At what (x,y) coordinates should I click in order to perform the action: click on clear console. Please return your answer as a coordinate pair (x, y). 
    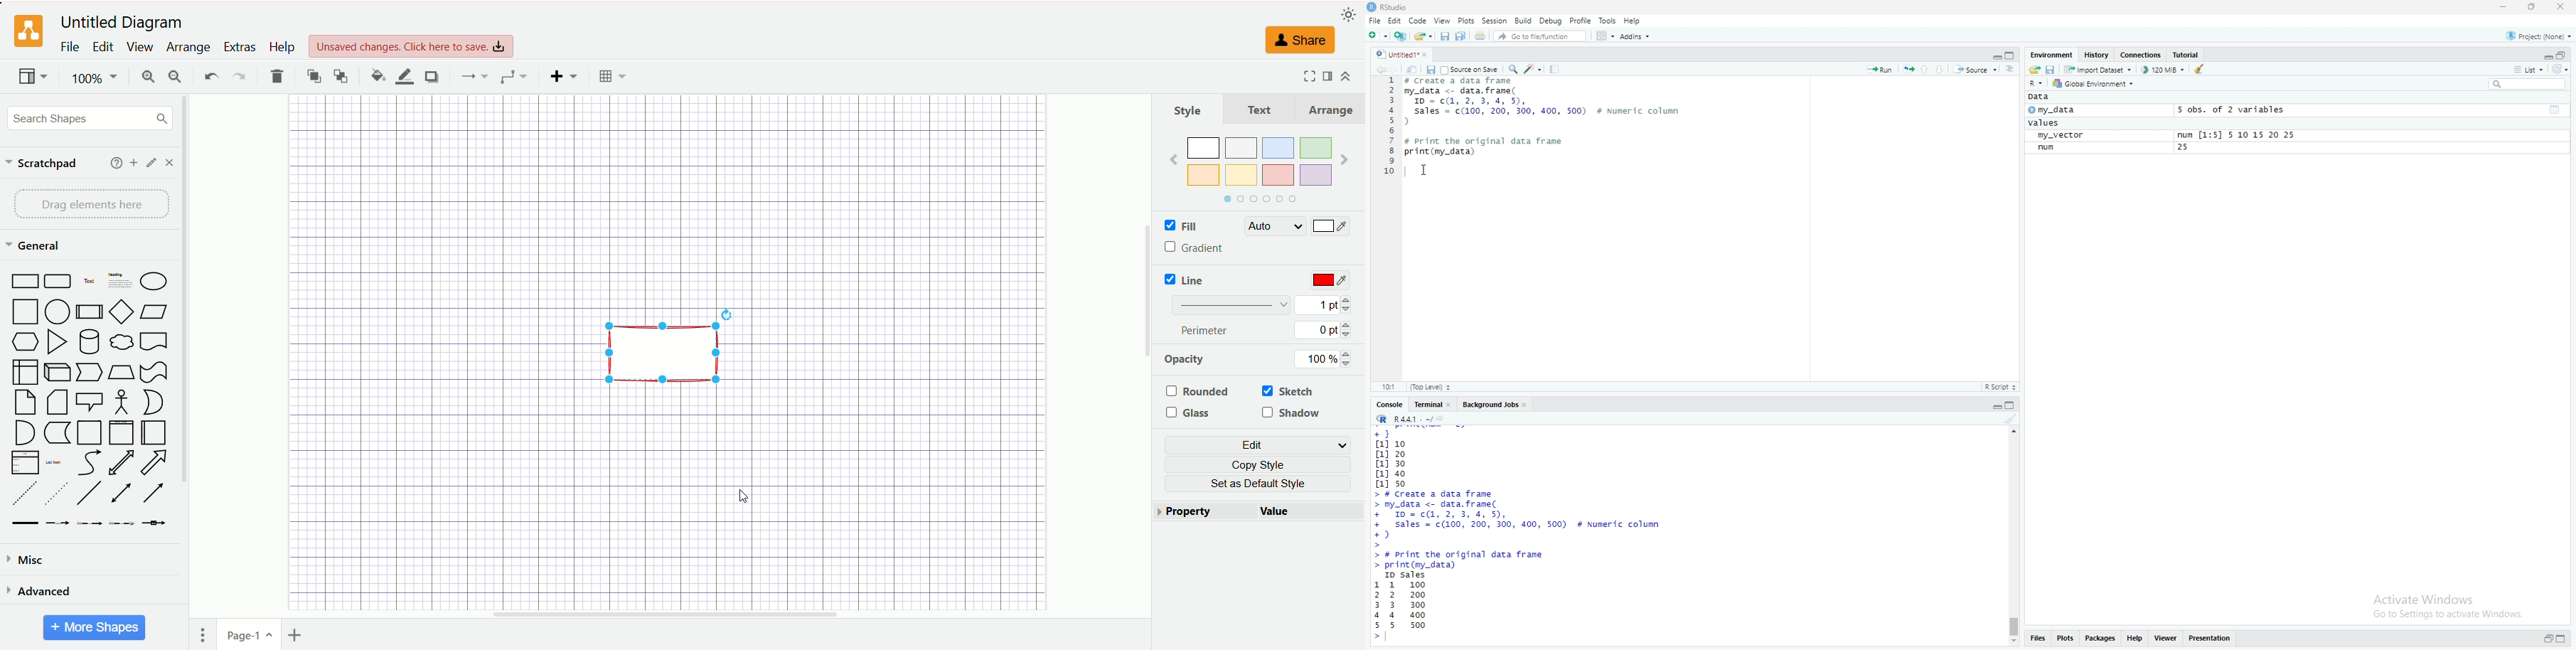
    Looking at the image, I should click on (2010, 419).